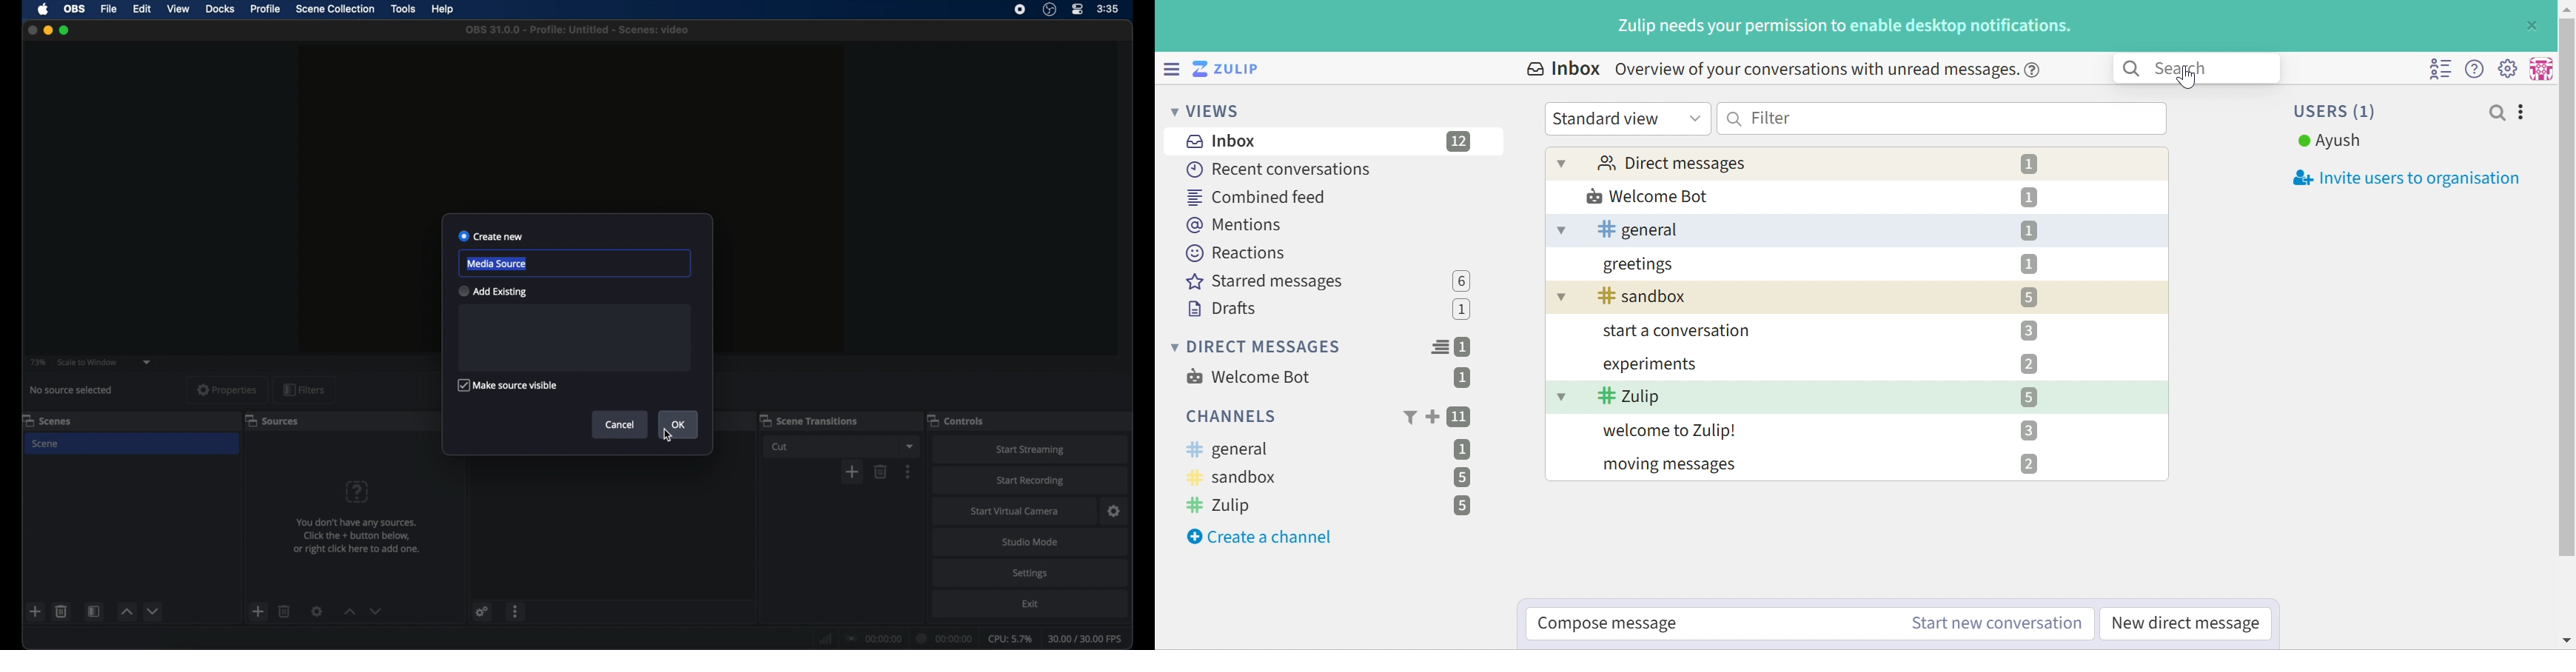  Describe the element at coordinates (1463, 449) in the screenshot. I see `1` at that location.